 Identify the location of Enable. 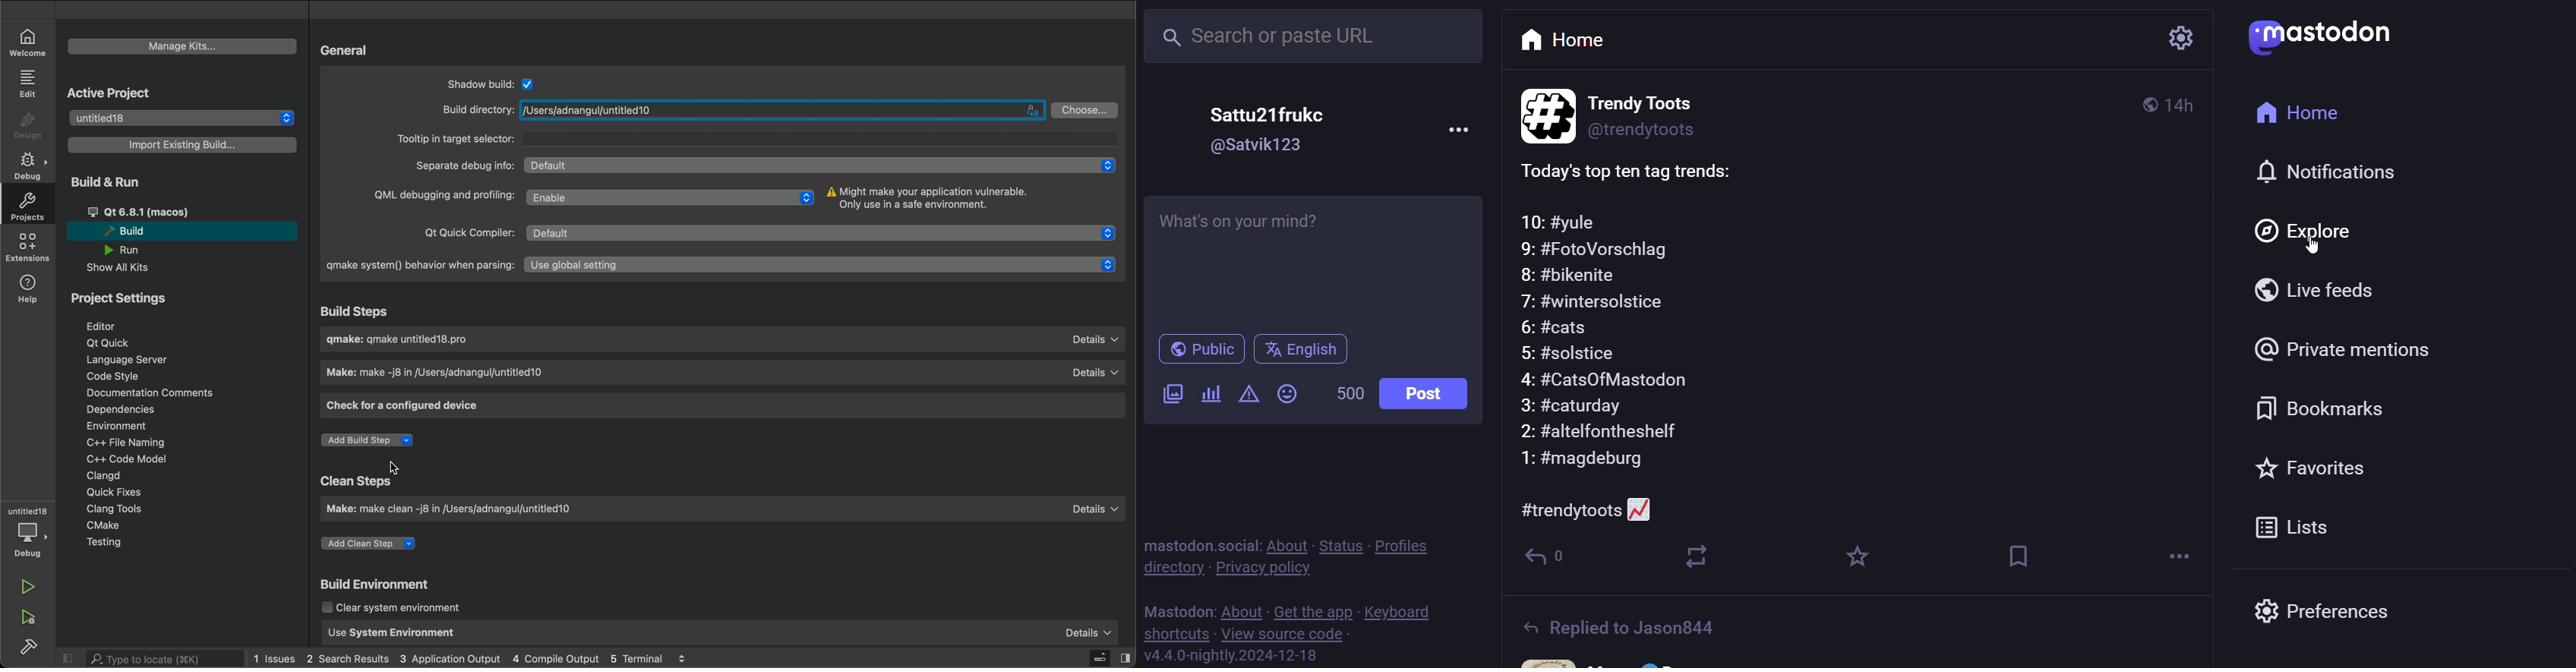
(670, 197).